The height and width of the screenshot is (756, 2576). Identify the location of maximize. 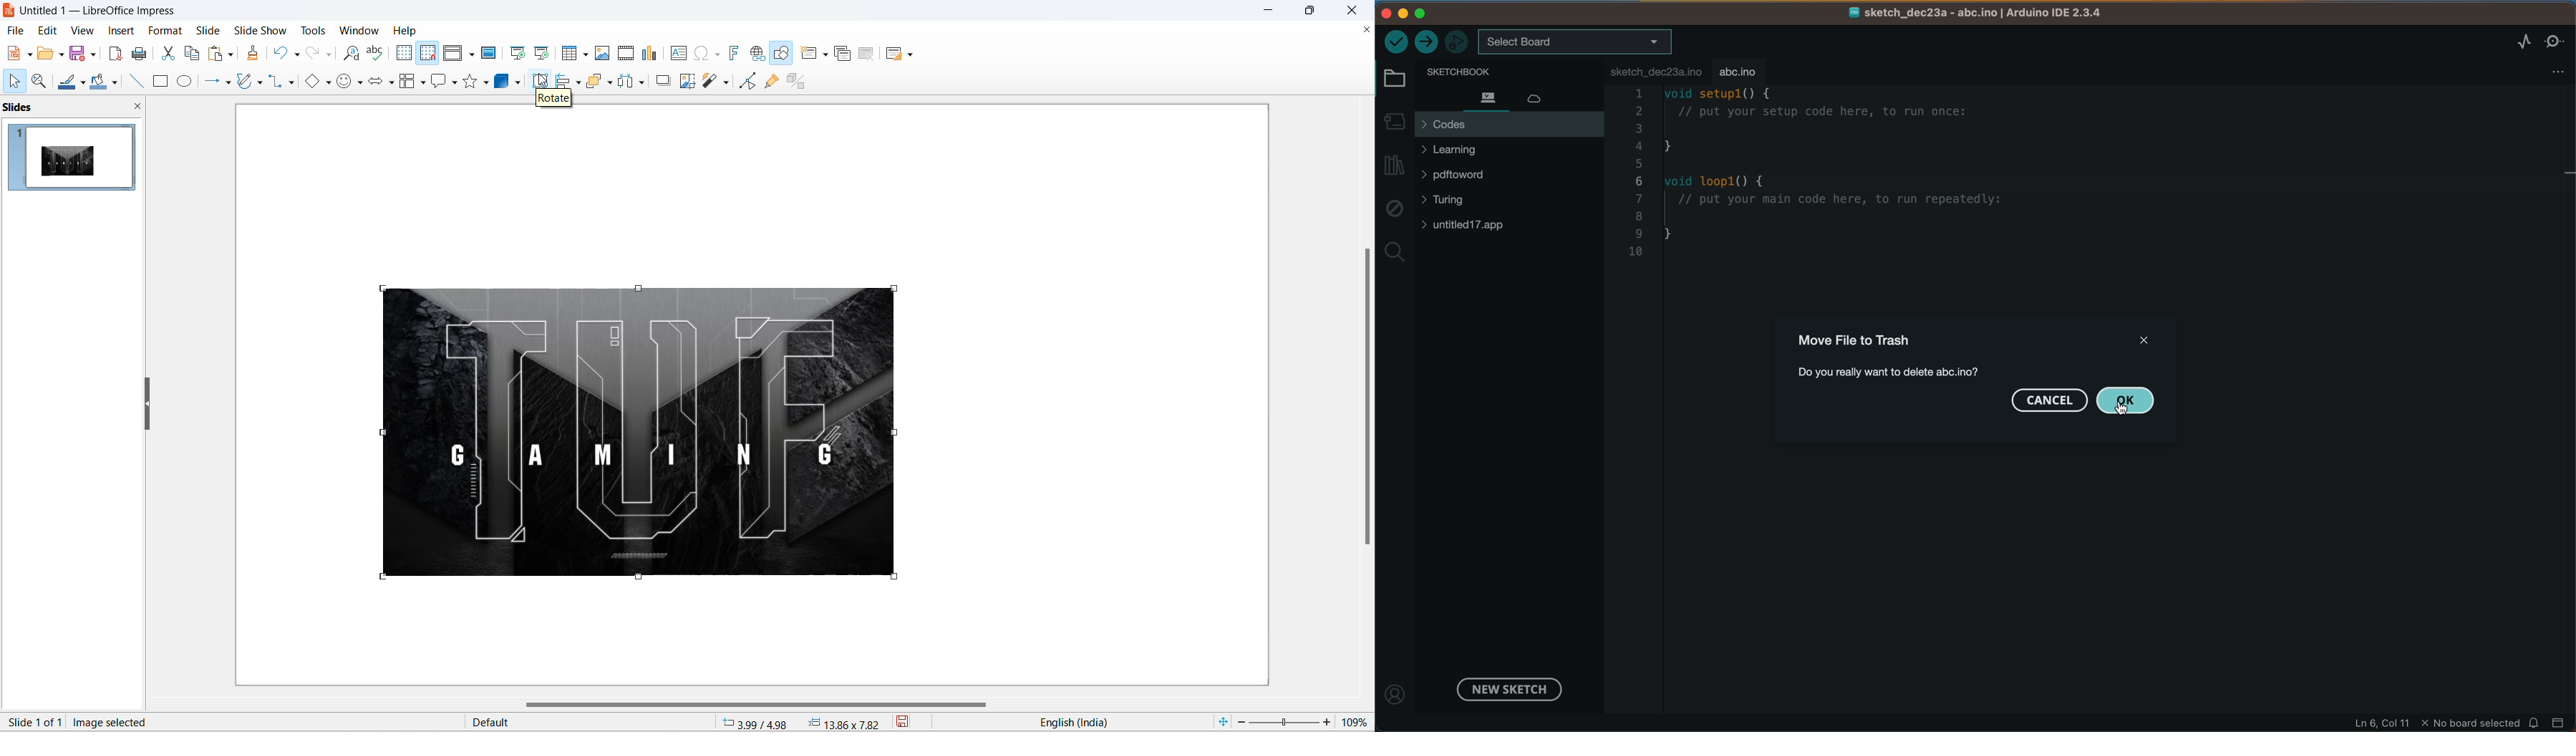
(1316, 13).